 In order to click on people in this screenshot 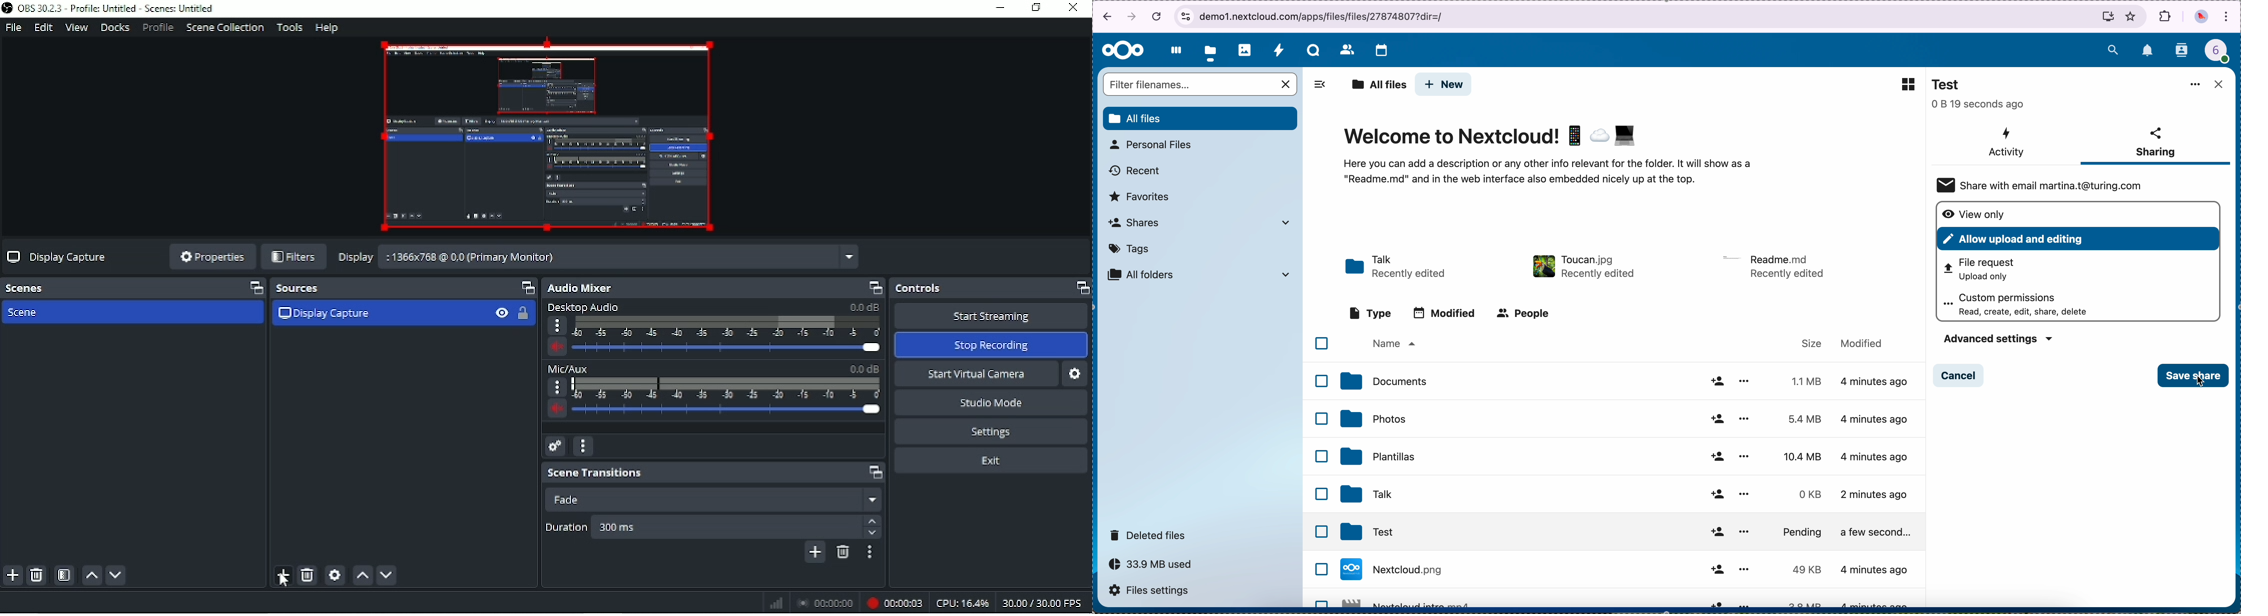, I will do `click(1526, 314)`.